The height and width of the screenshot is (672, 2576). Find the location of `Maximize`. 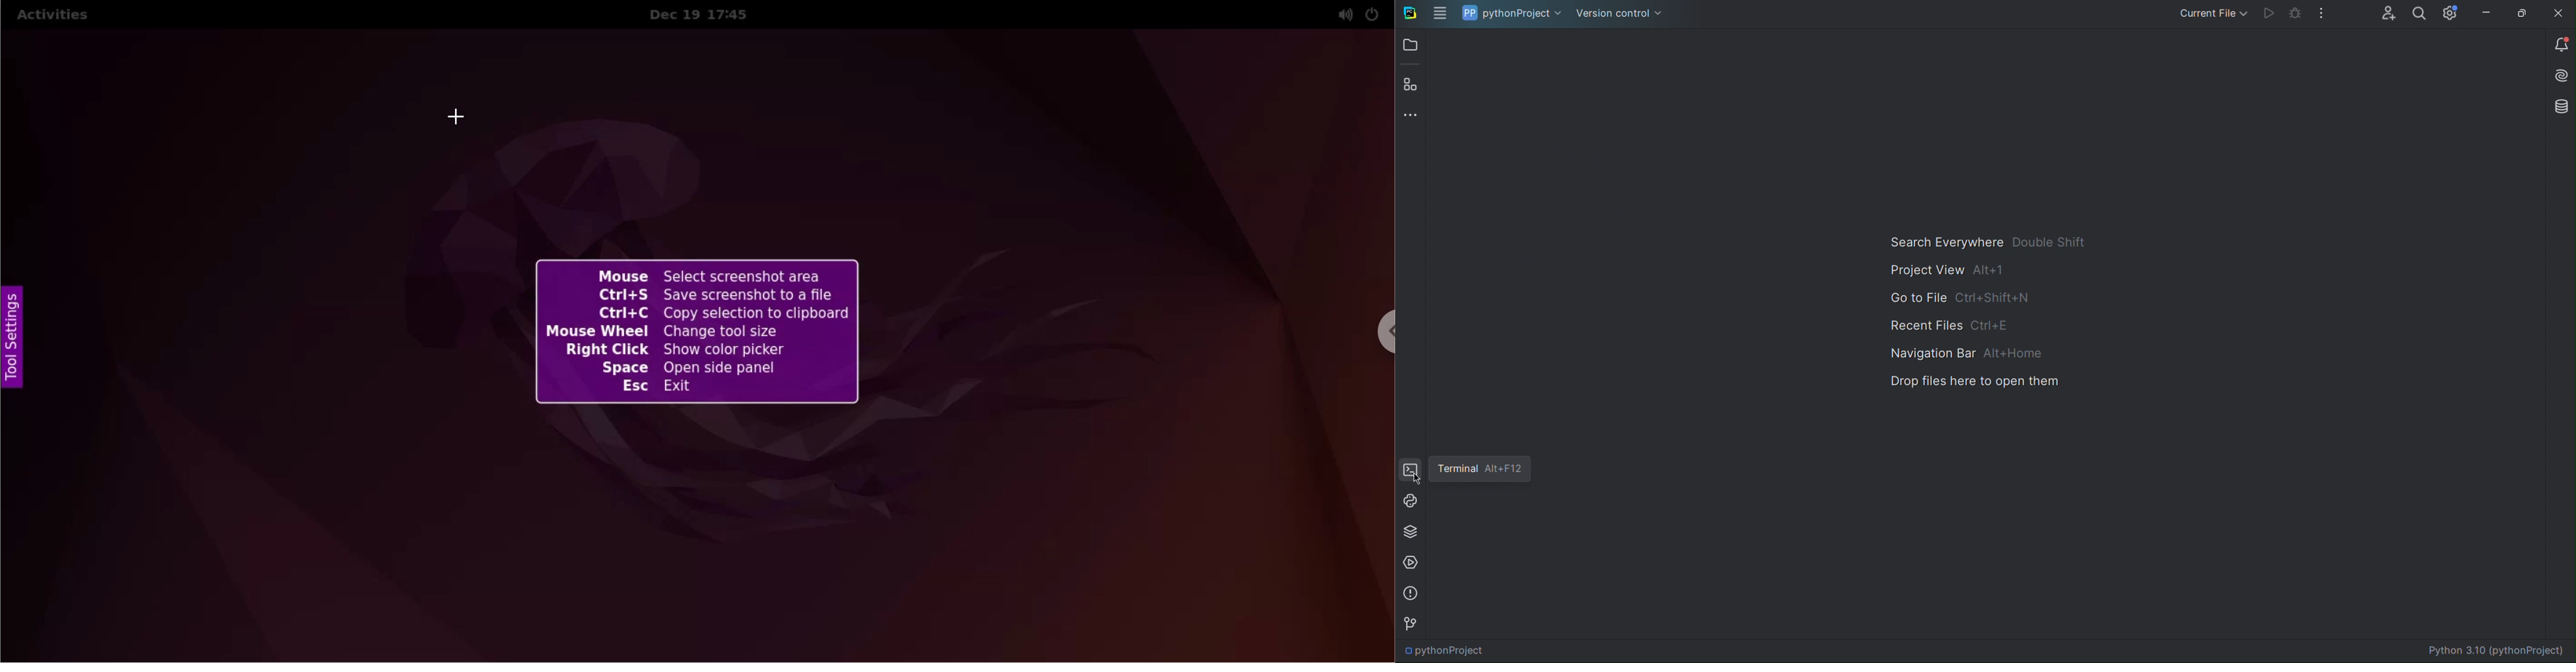

Maximize is located at coordinates (2522, 14).